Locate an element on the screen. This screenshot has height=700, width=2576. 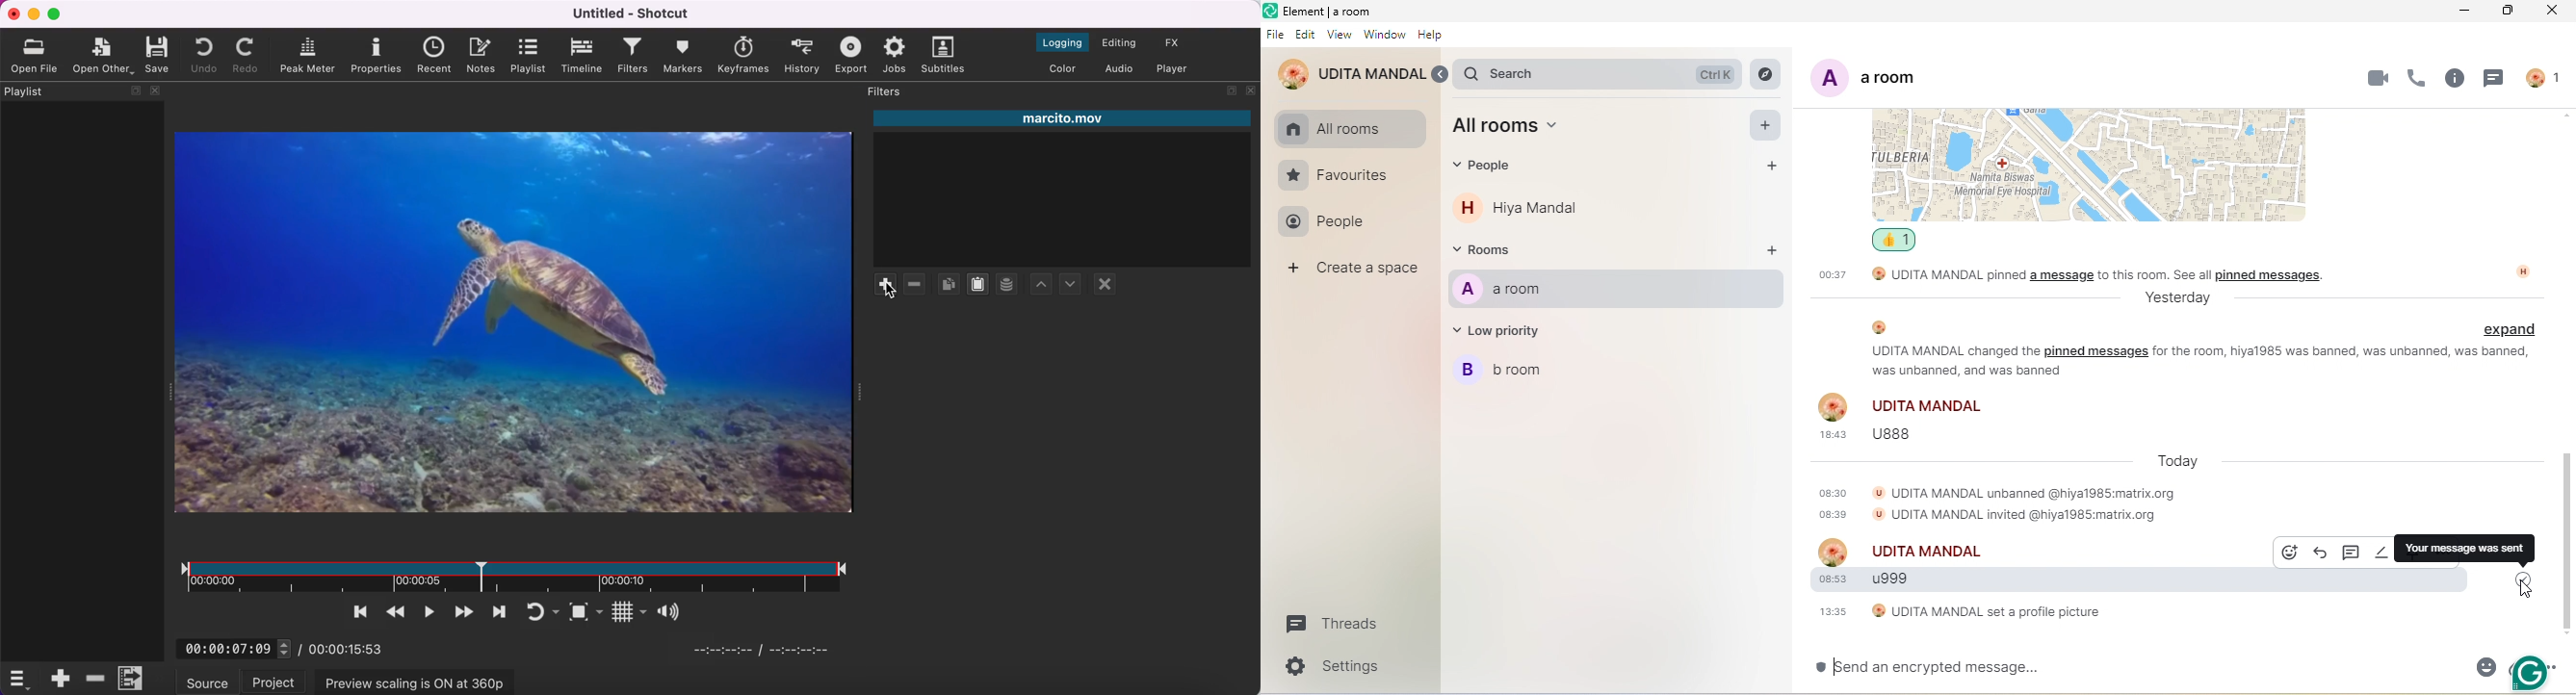
Window is located at coordinates (1384, 37).